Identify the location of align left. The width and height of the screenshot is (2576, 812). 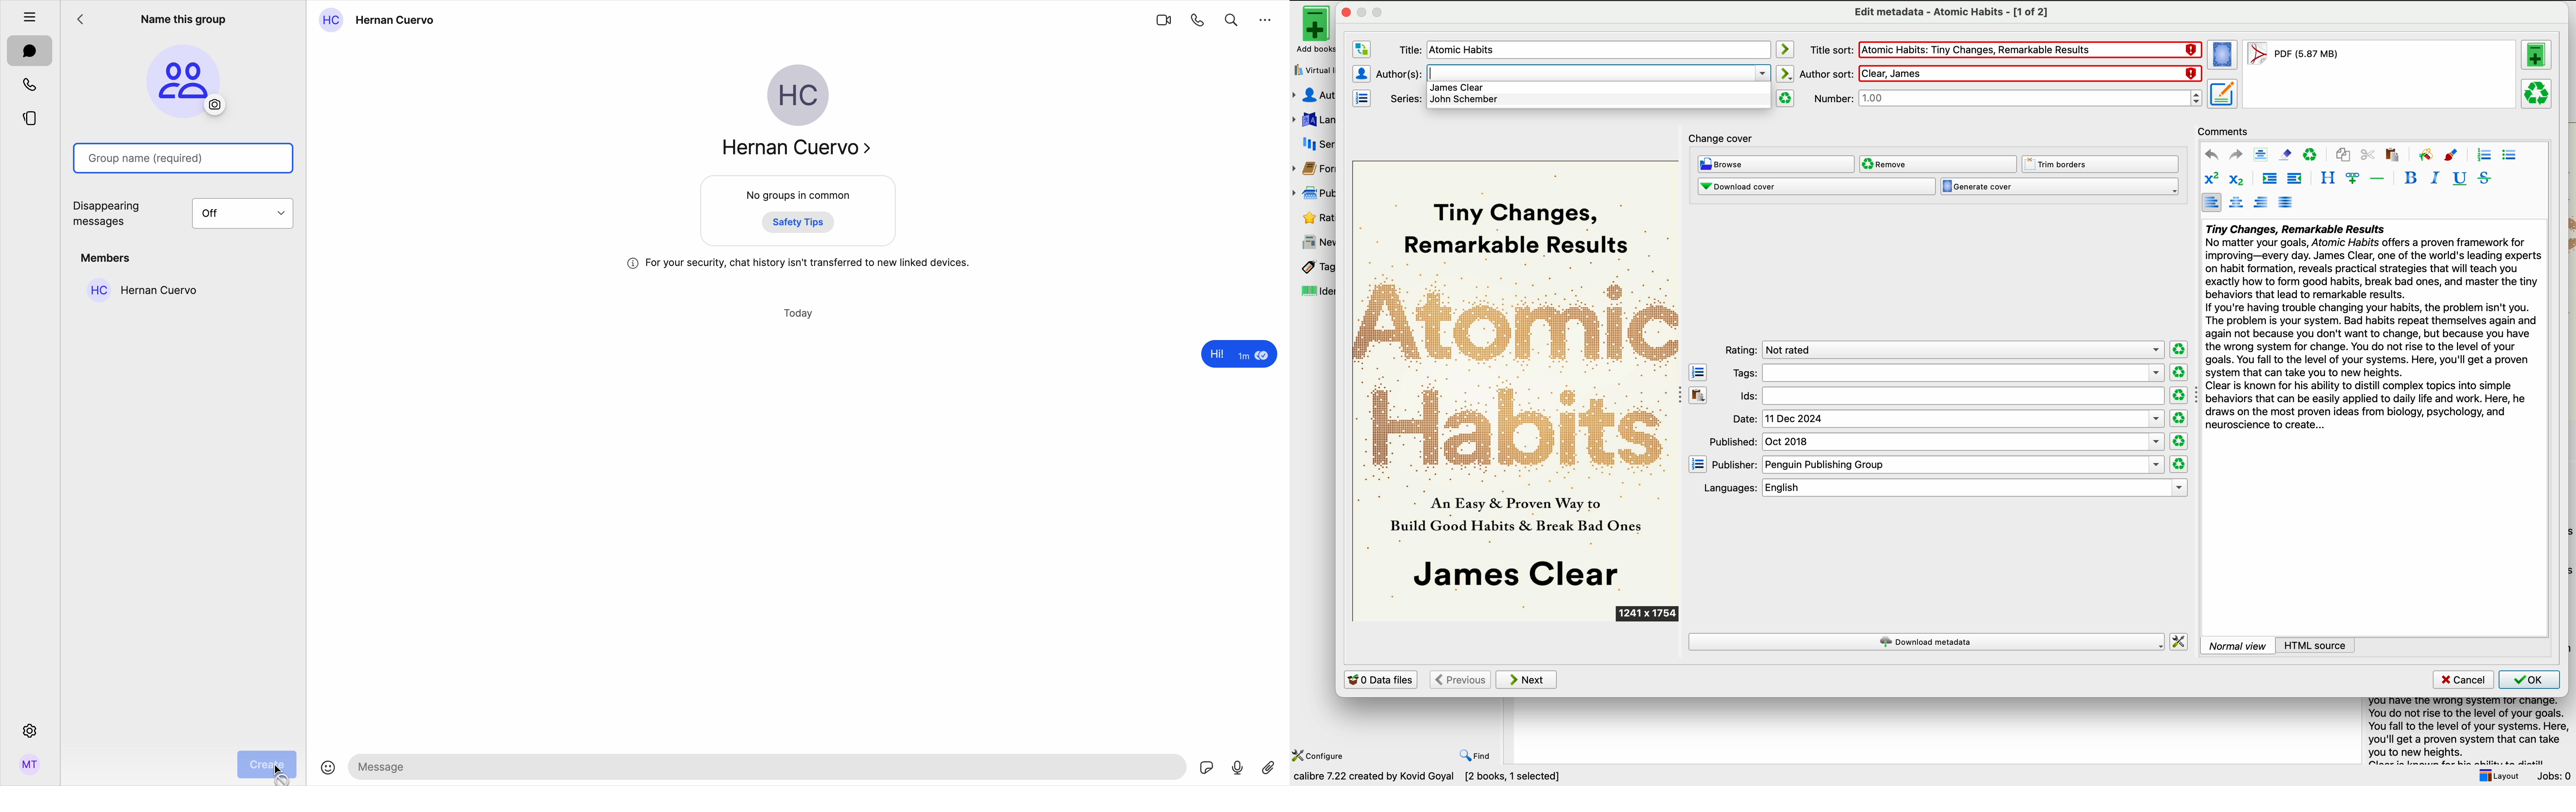
(2211, 202).